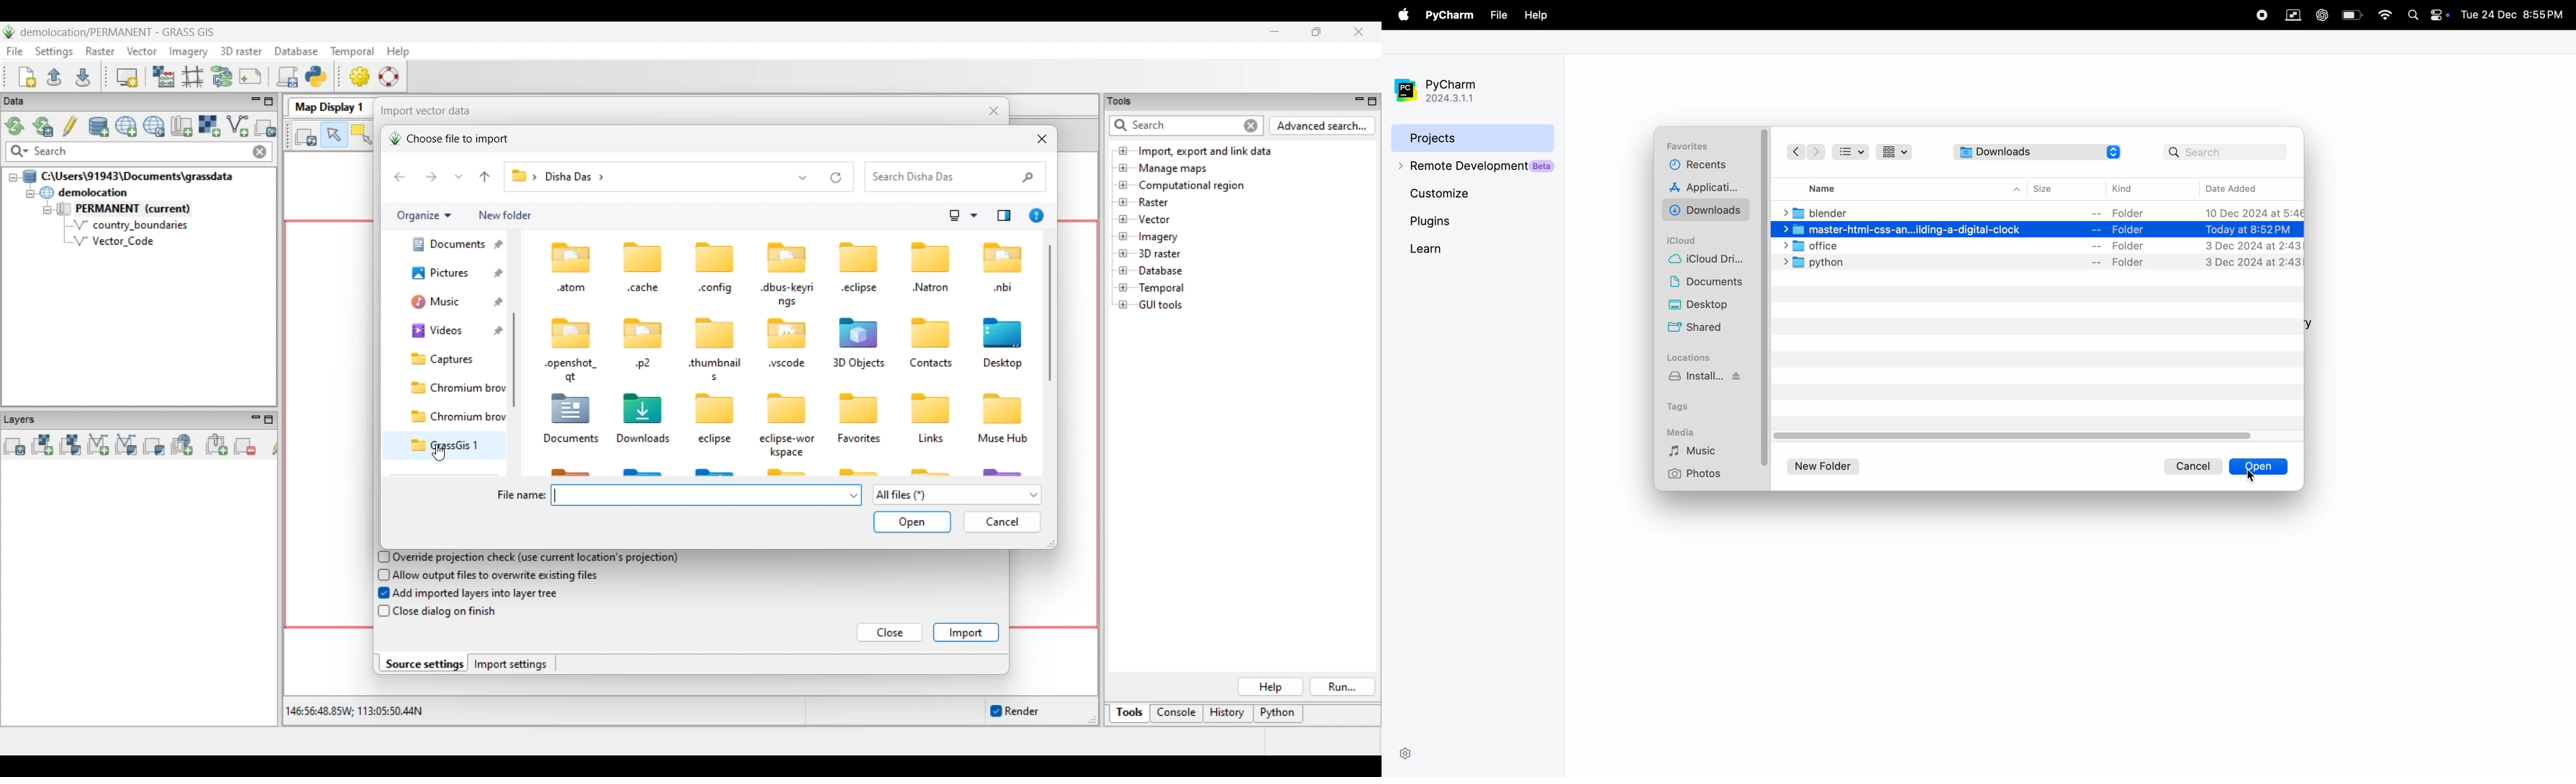 The height and width of the screenshot is (784, 2576). Describe the element at coordinates (1690, 358) in the screenshot. I see `locations` at that location.